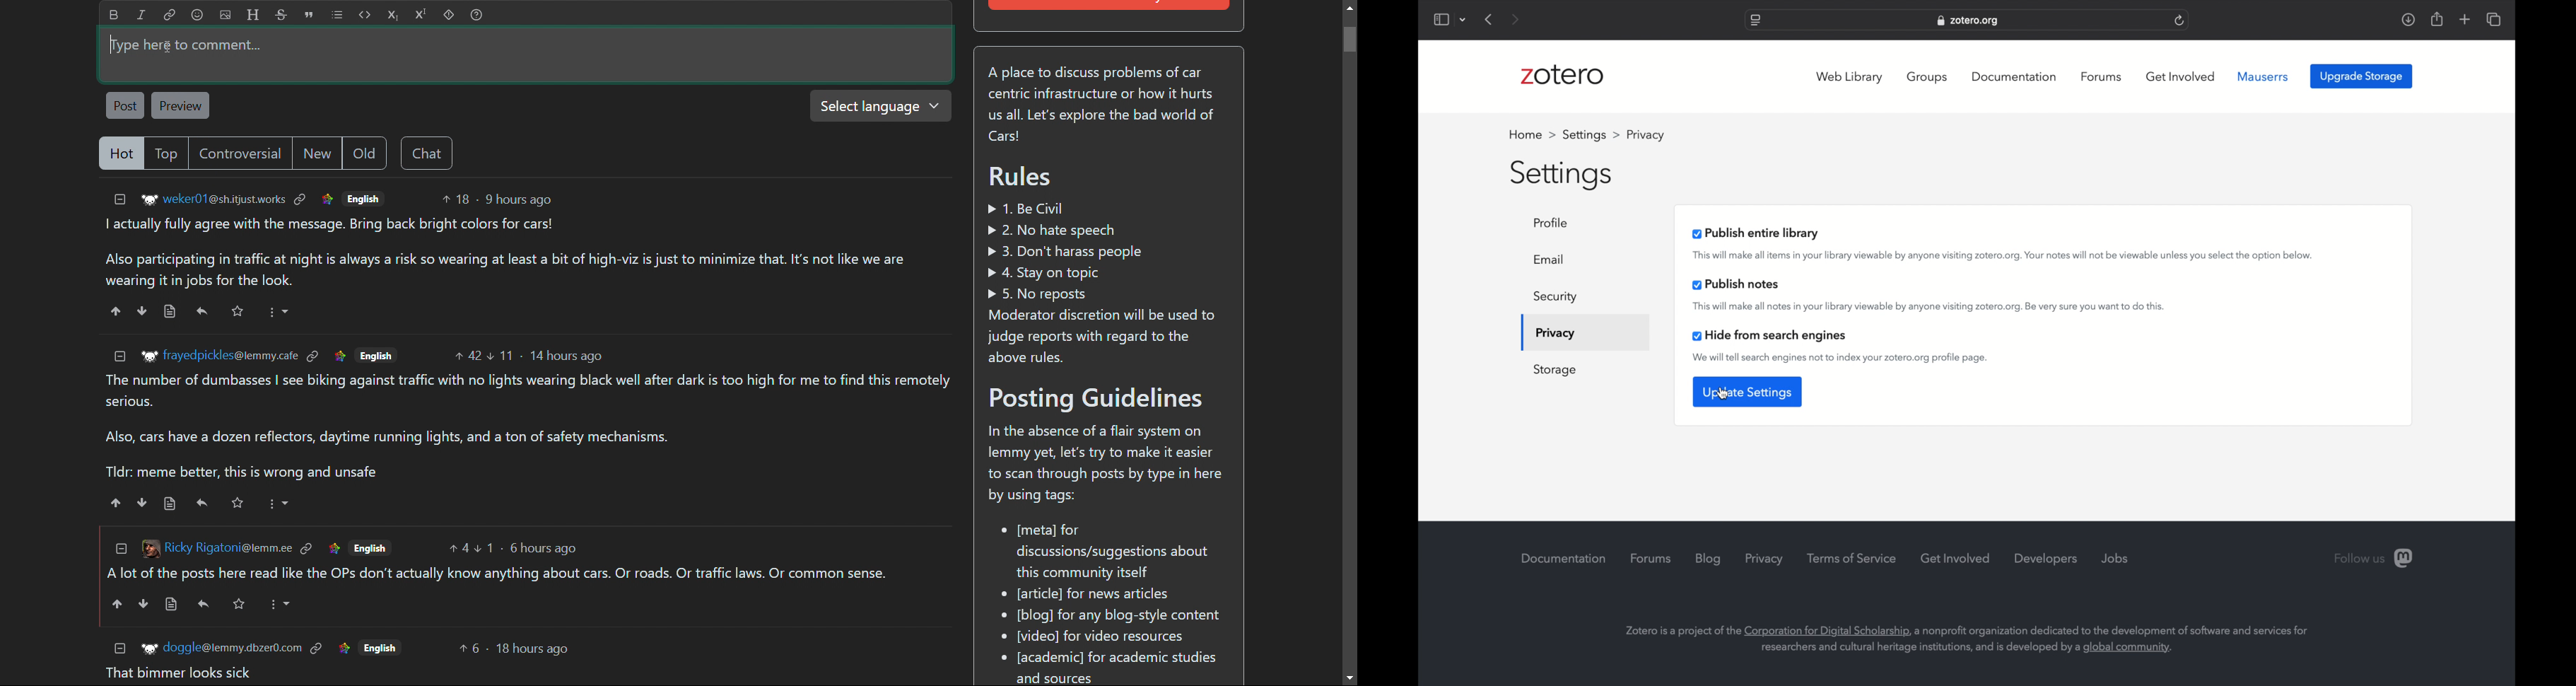 This screenshot has width=2576, height=700. I want to click on profile, so click(1644, 135).